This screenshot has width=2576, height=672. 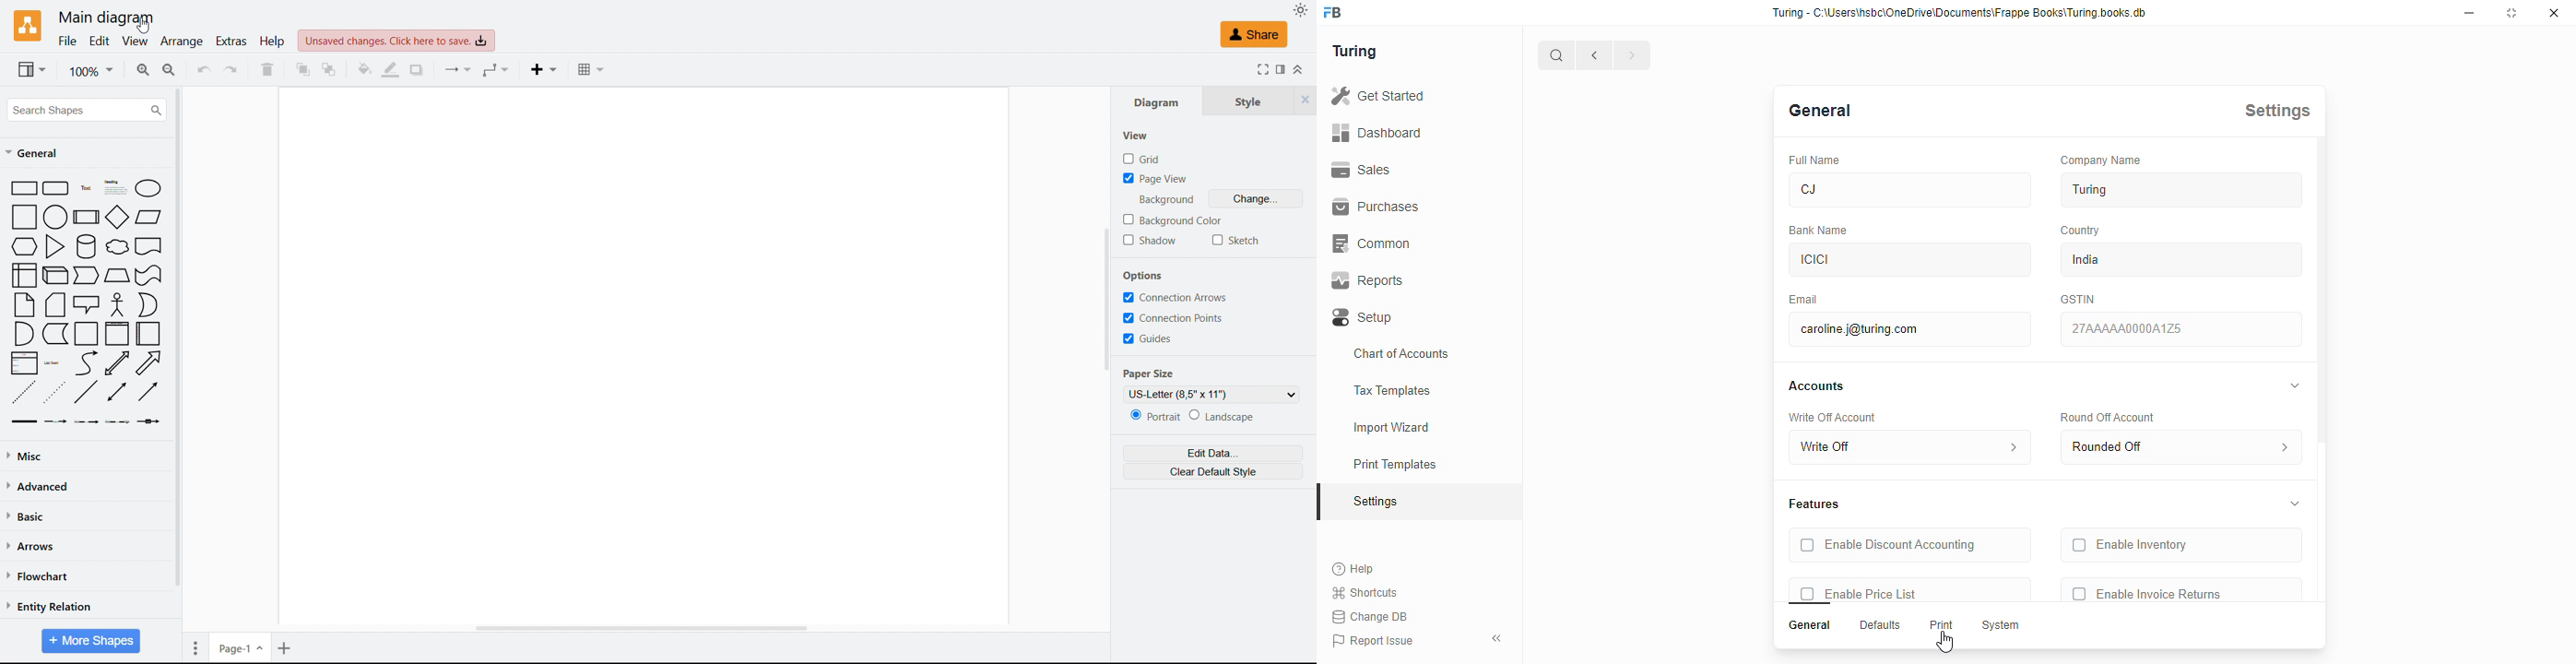 What do you see at coordinates (1354, 569) in the screenshot?
I see `help` at bounding box center [1354, 569].